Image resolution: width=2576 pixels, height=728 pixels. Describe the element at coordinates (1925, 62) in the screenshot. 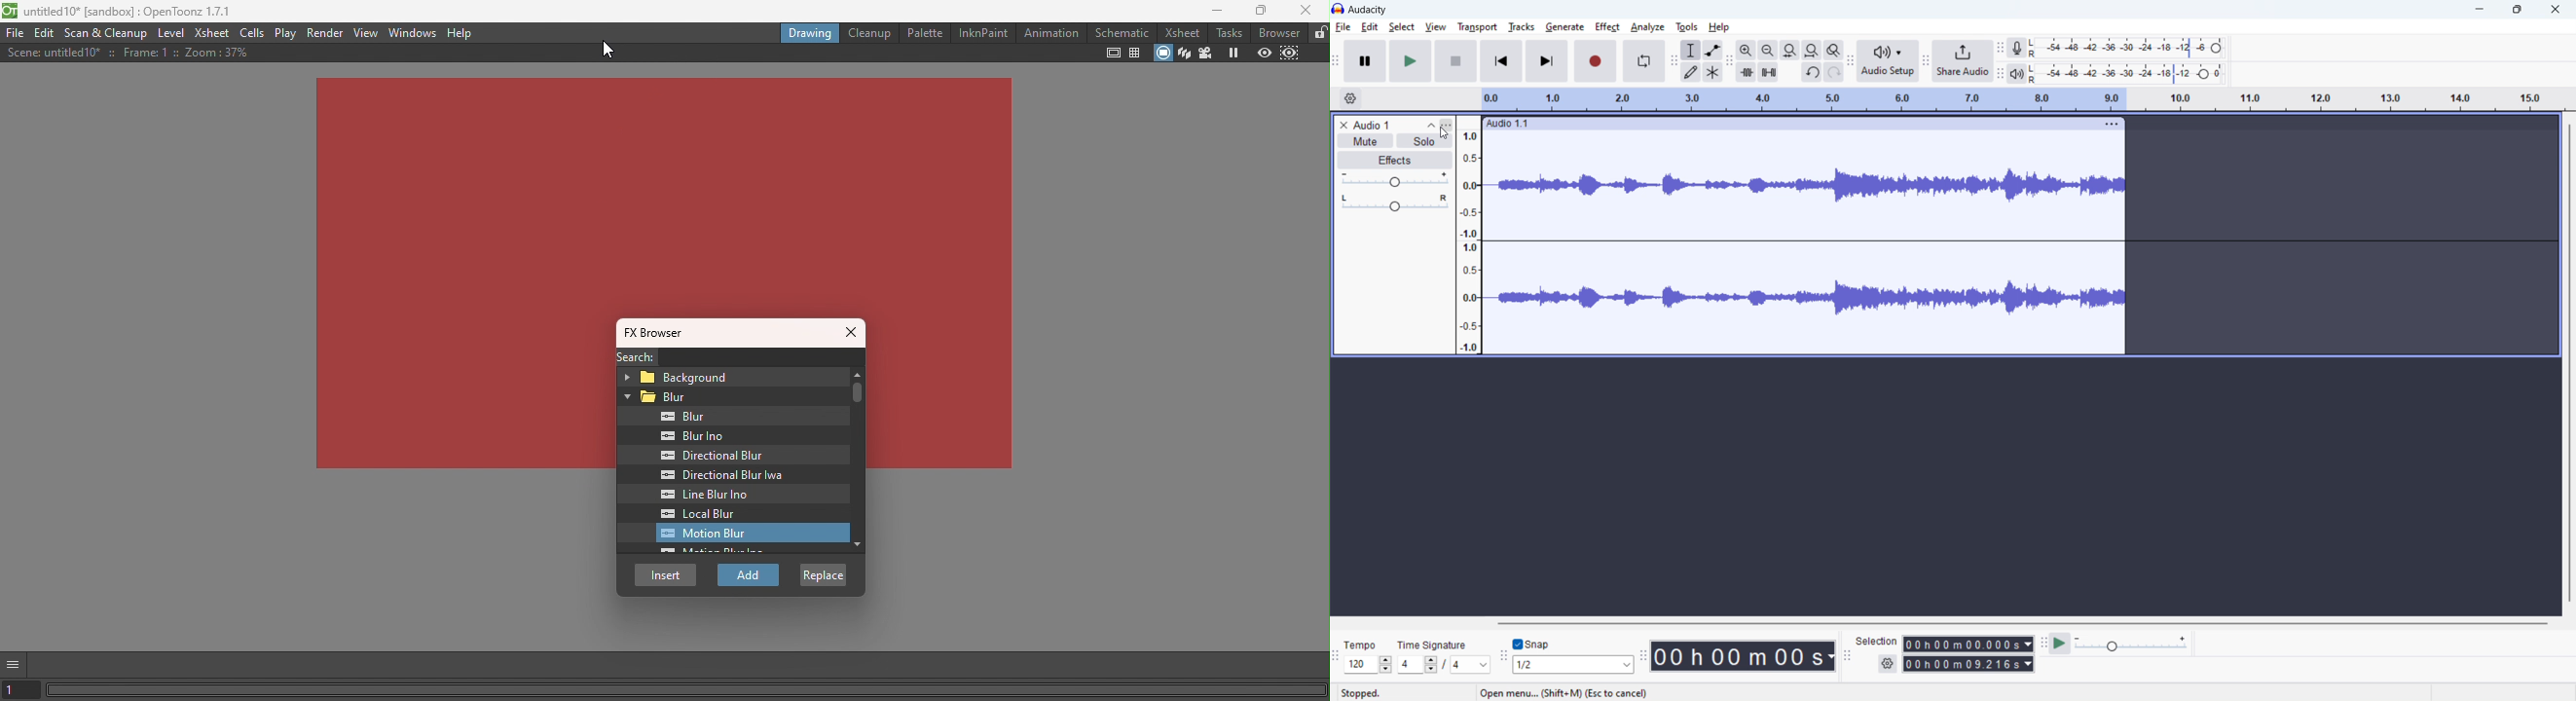

I see `share audio toolbar` at that location.